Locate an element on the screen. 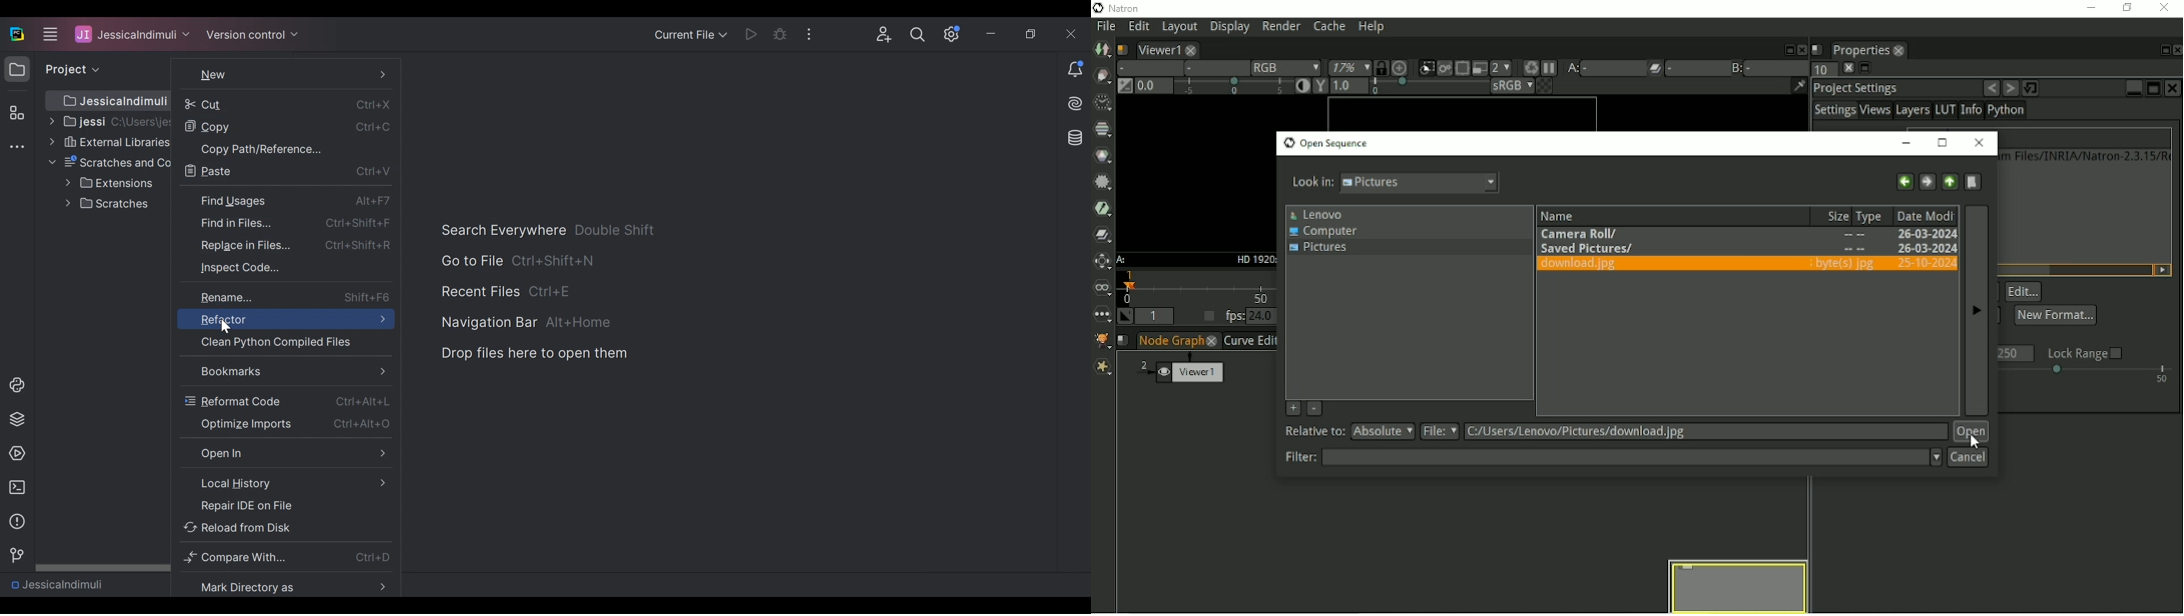 The height and width of the screenshot is (616, 2184). Compare With is located at coordinates (288, 558).